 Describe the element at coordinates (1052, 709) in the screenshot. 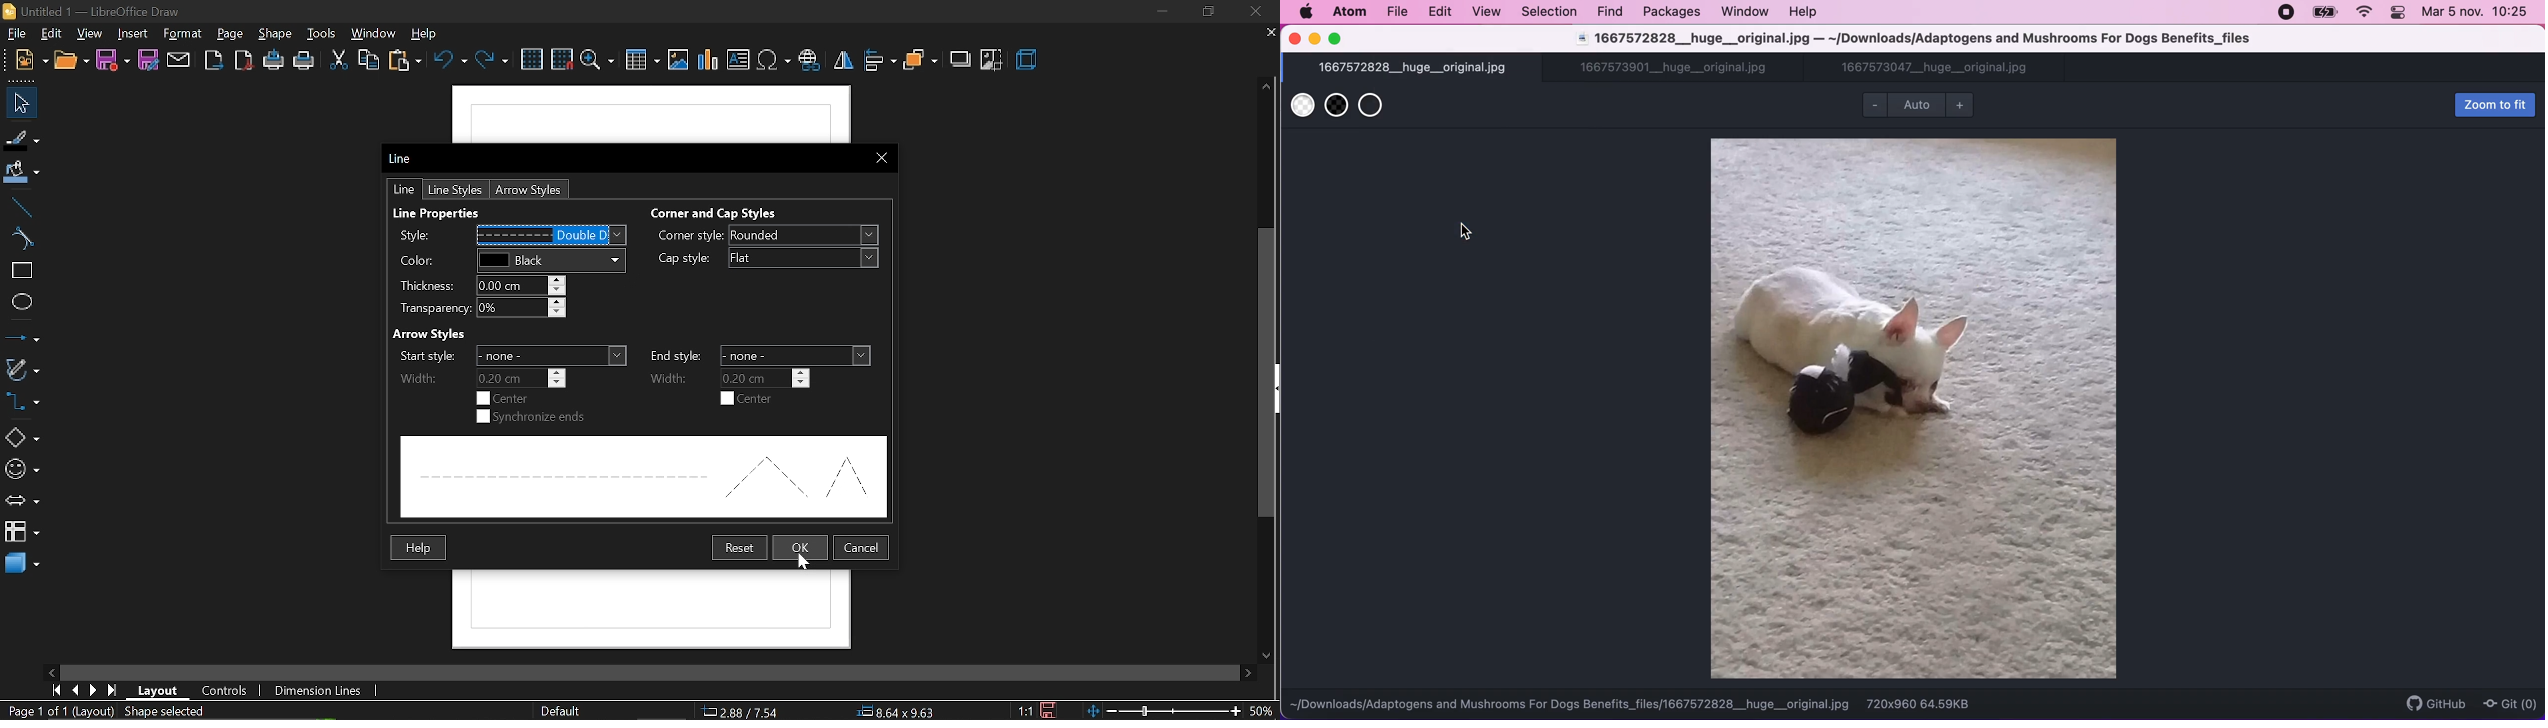

I see `save` at that location.